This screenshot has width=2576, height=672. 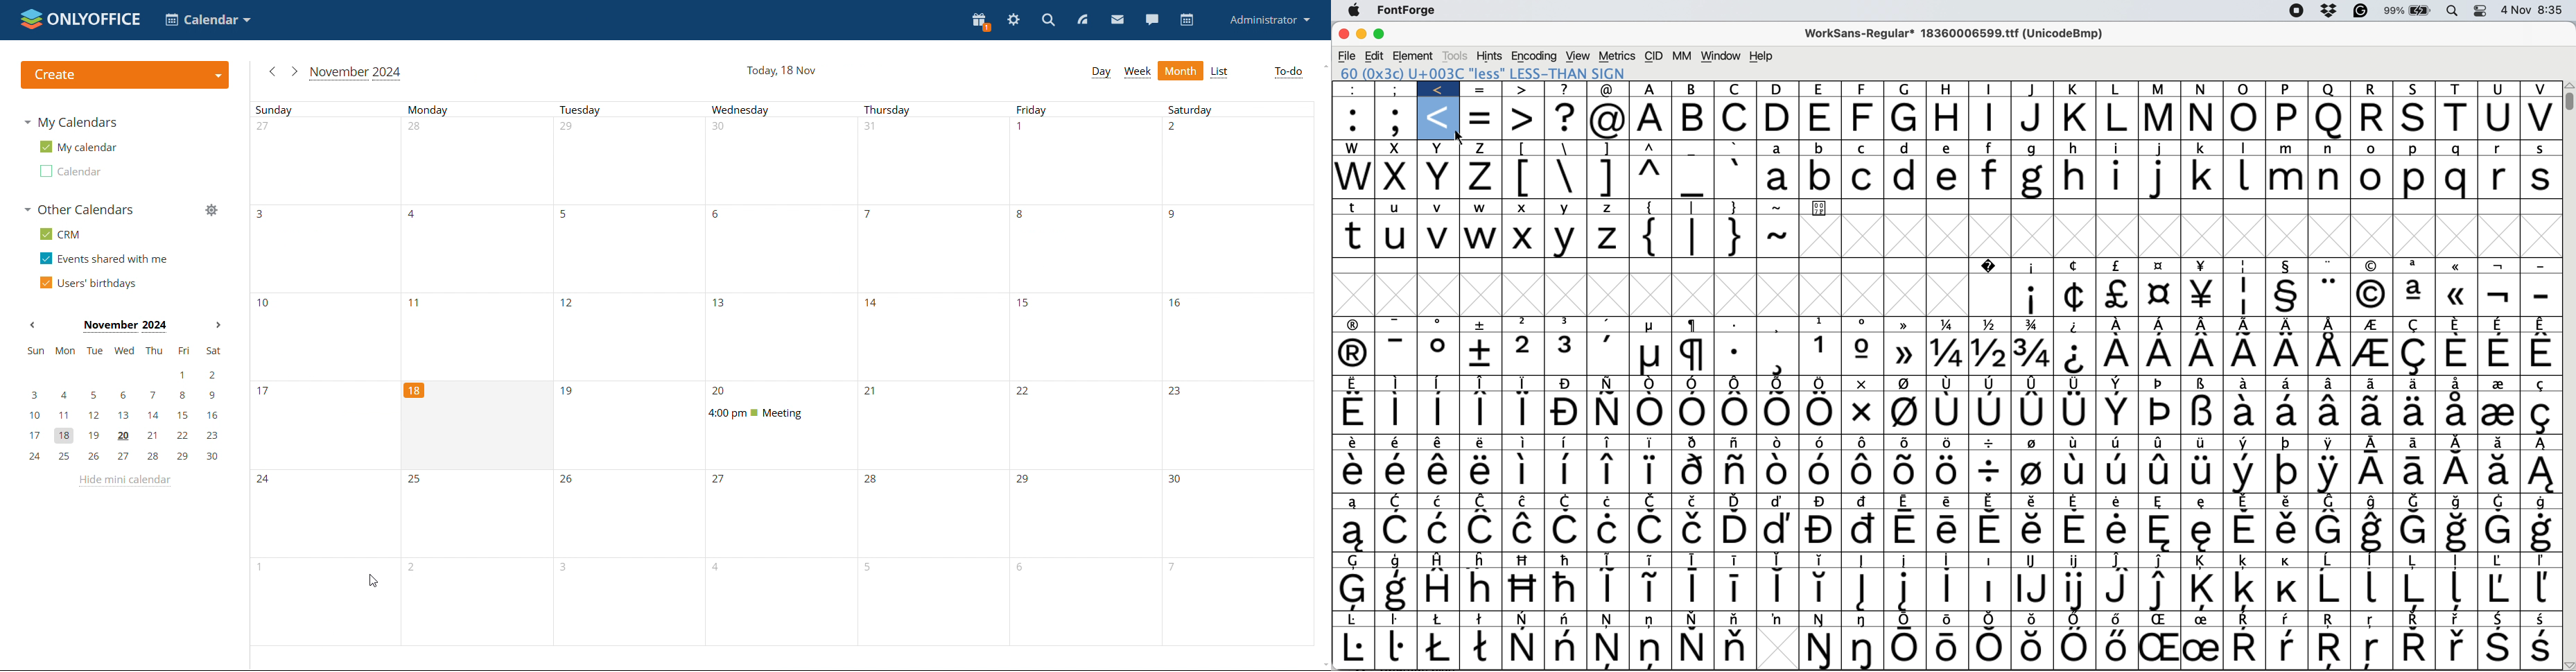 I want to click on to-do, so click(x=1287, y=73).